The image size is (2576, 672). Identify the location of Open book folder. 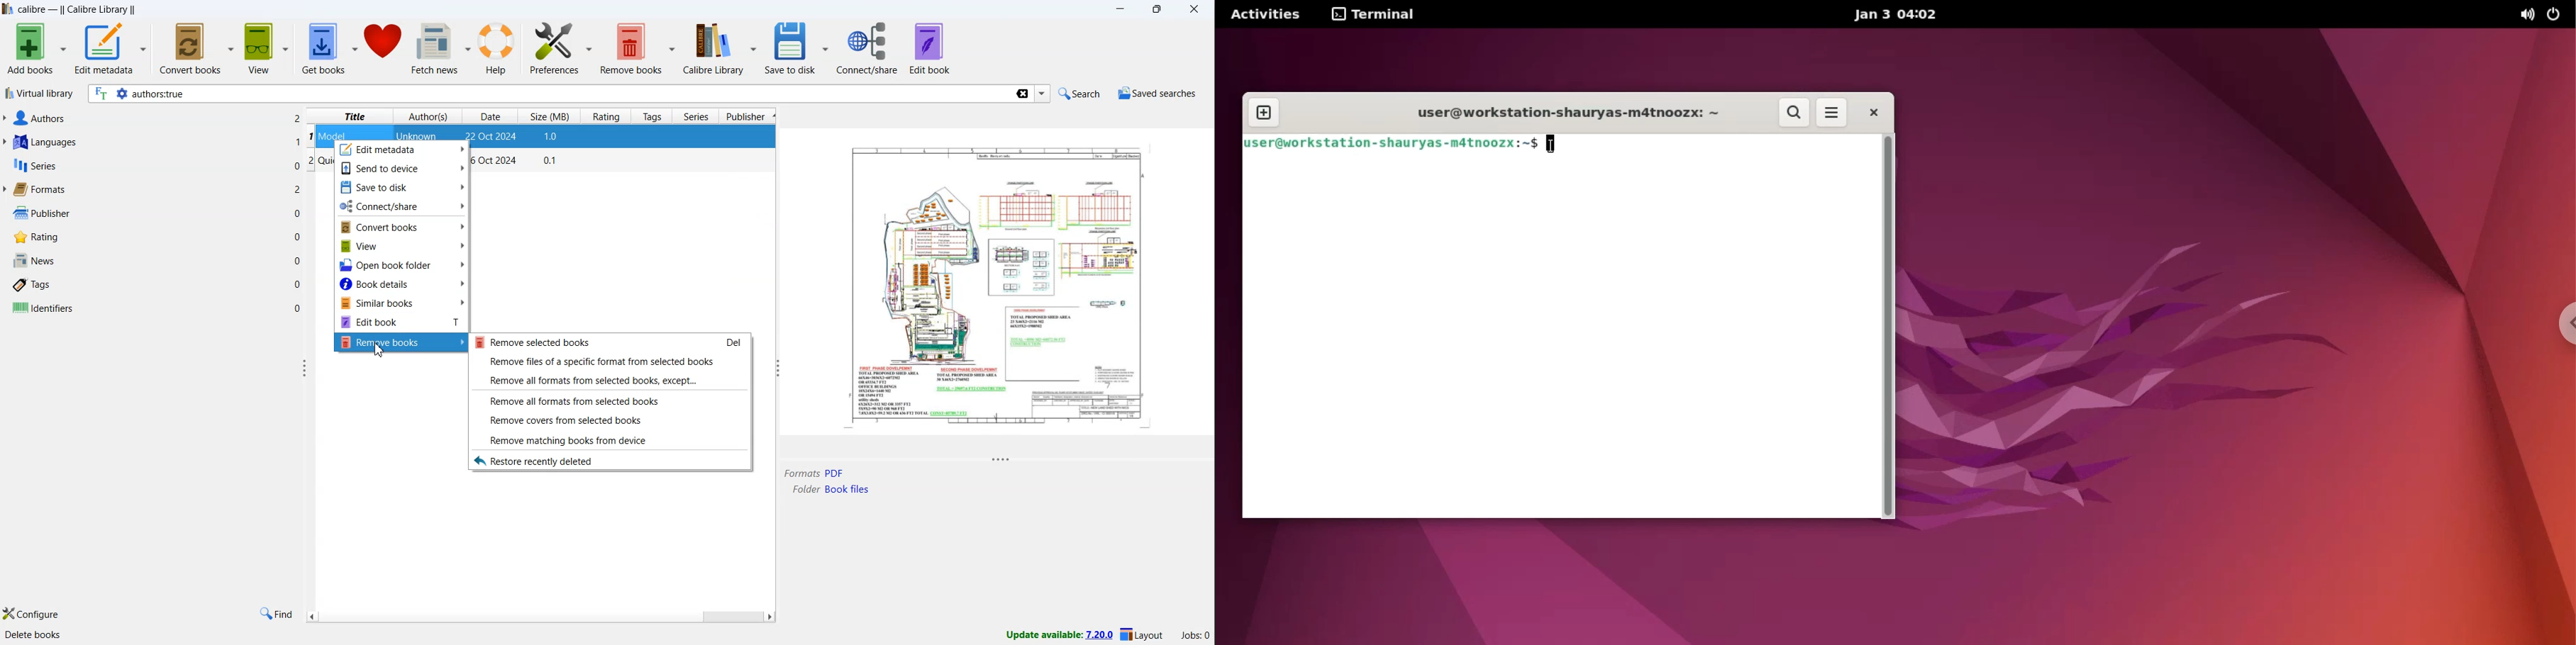
(403, 264).